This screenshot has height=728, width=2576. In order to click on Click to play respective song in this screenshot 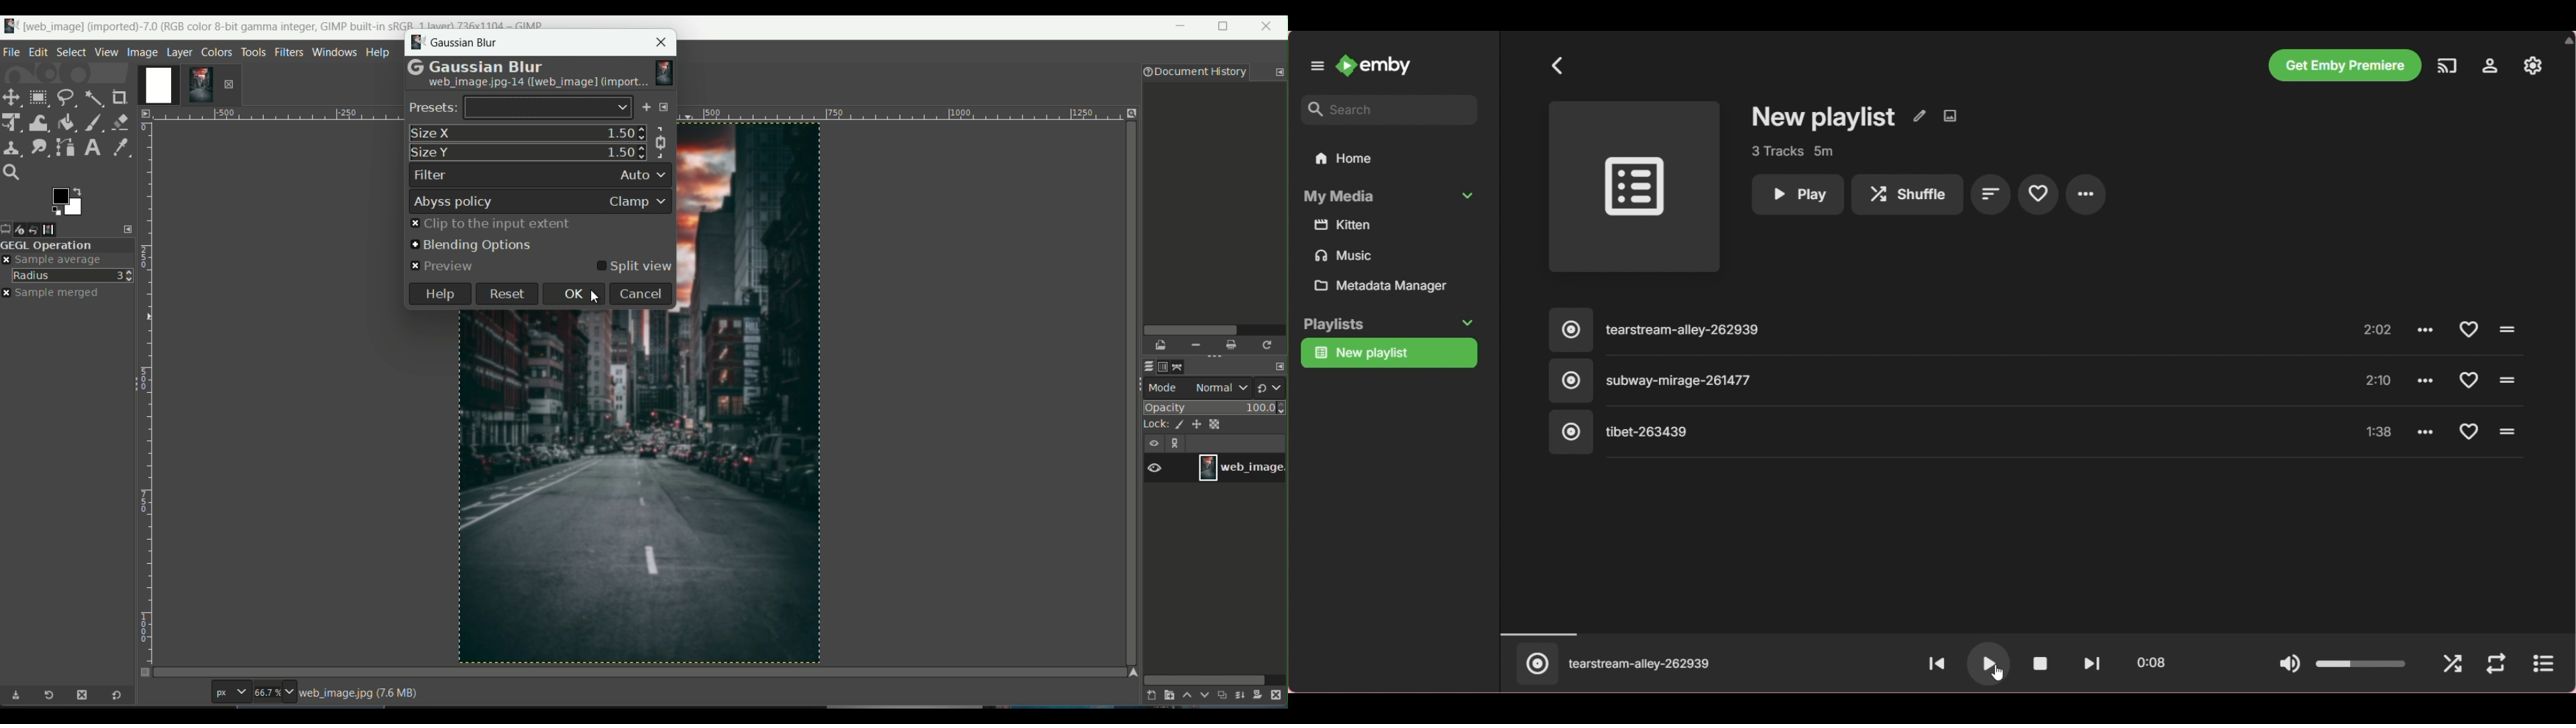, I will do `click(2506, 330)`.